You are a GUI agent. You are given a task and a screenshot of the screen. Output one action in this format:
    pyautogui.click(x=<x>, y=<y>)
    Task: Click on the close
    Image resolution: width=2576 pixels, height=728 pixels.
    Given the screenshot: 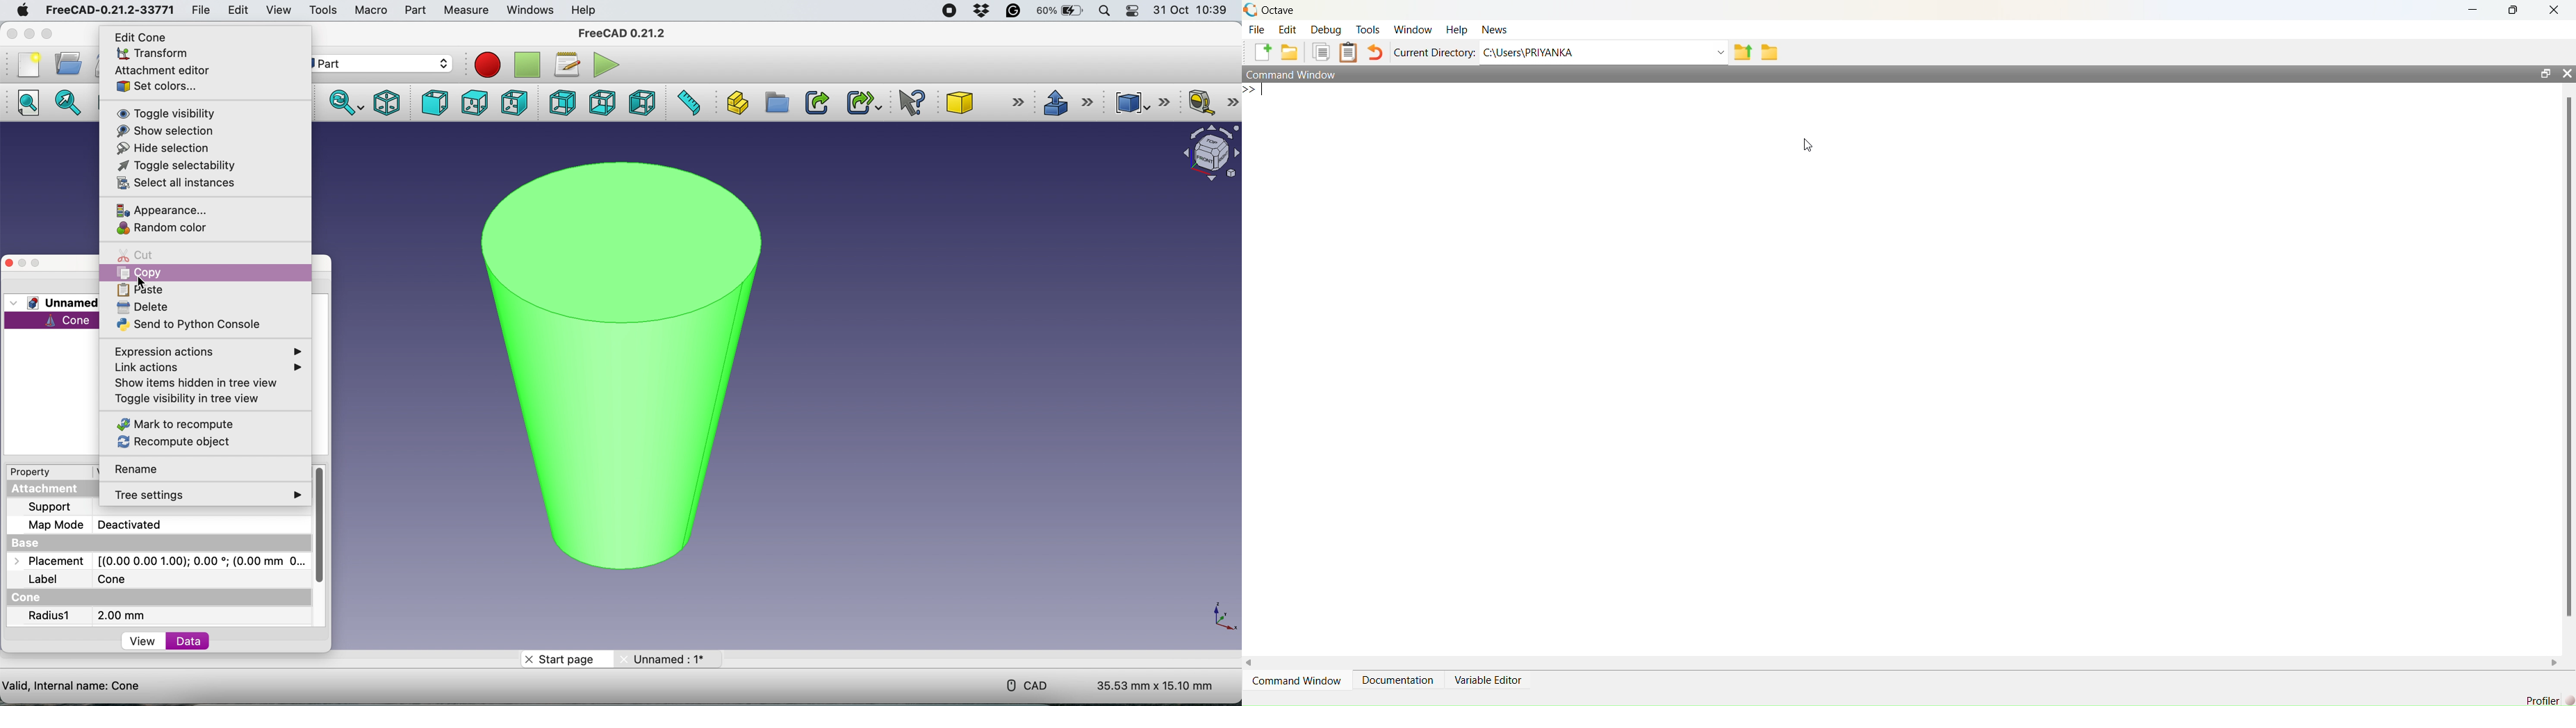 What is the action you would take?
    pyautogui.click(x=9, y=262)
    